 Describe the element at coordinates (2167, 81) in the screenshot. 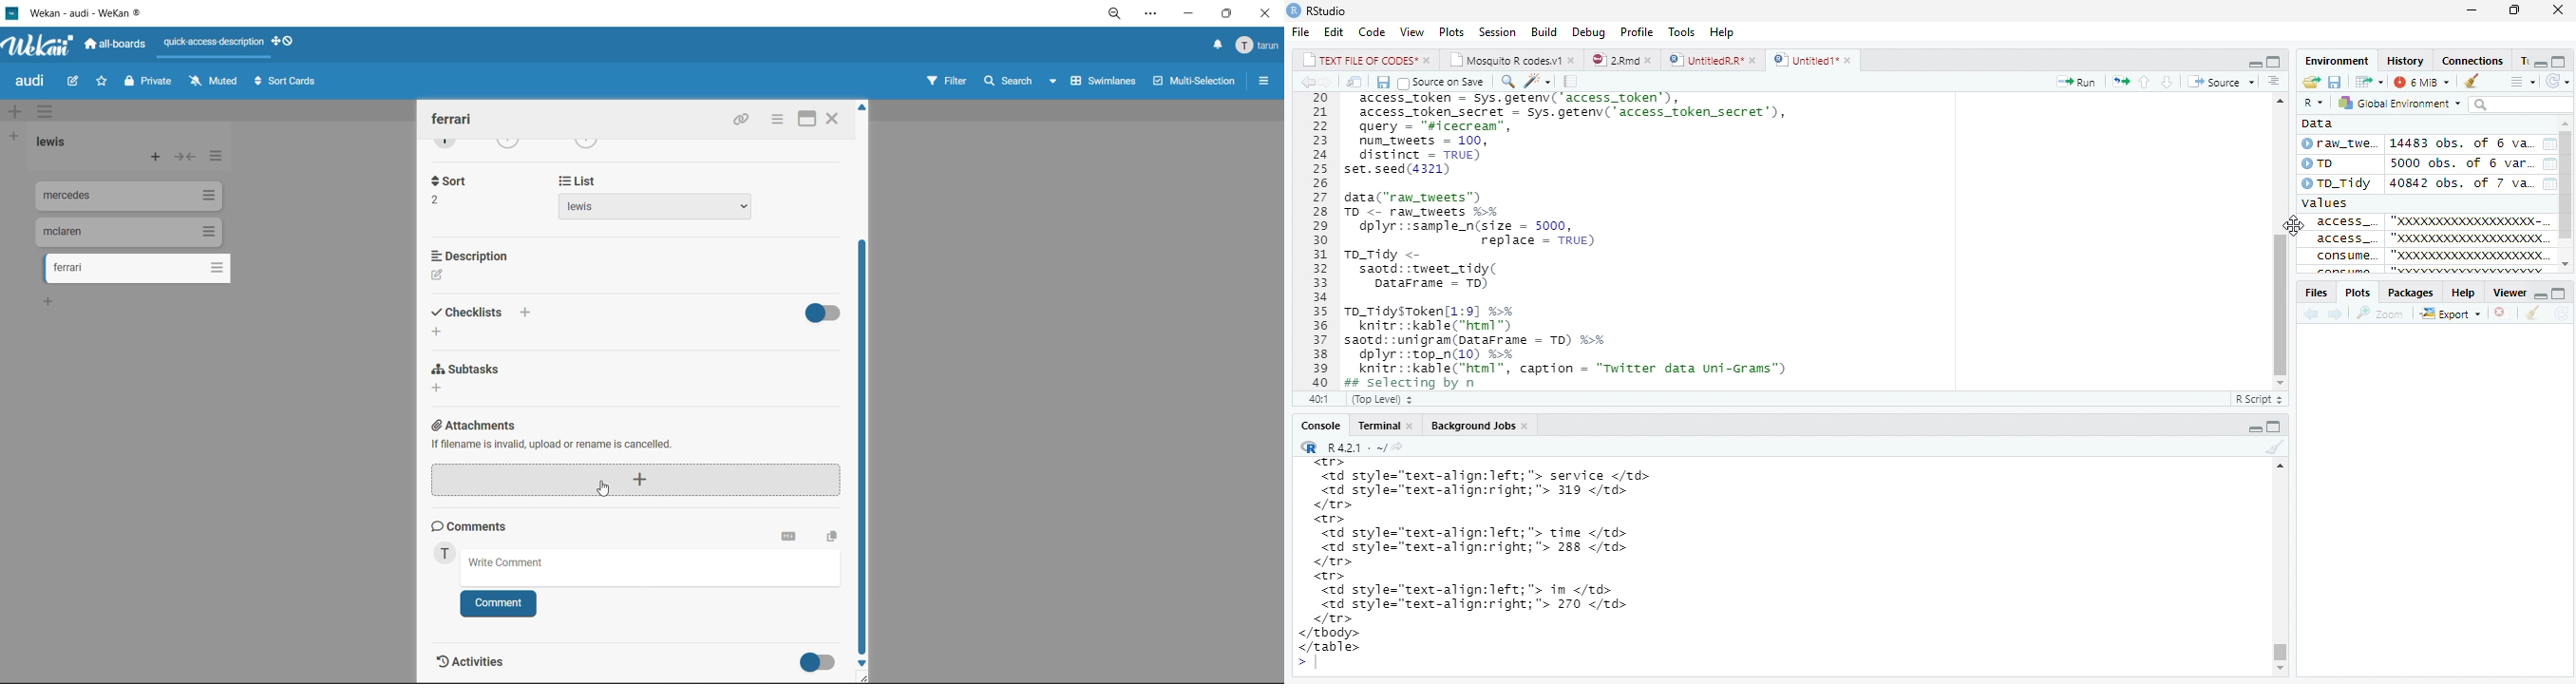

I see `up/down source` at that location.